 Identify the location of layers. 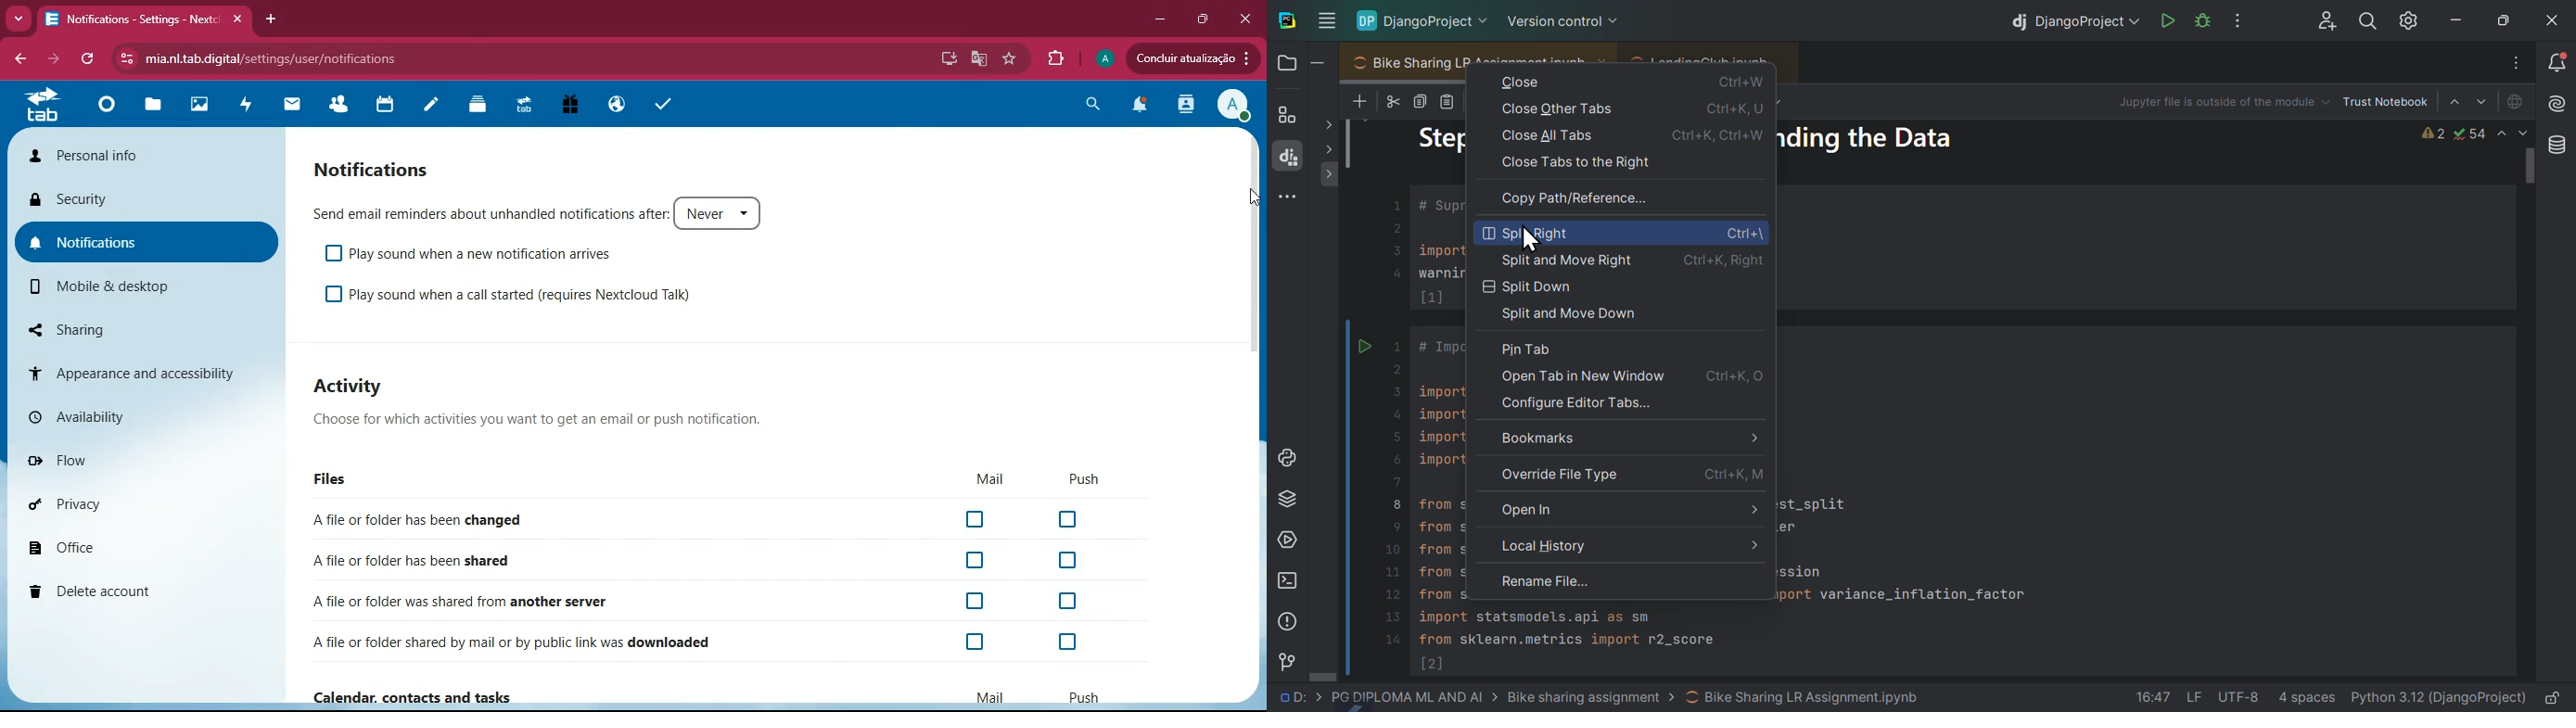
(478, 108).